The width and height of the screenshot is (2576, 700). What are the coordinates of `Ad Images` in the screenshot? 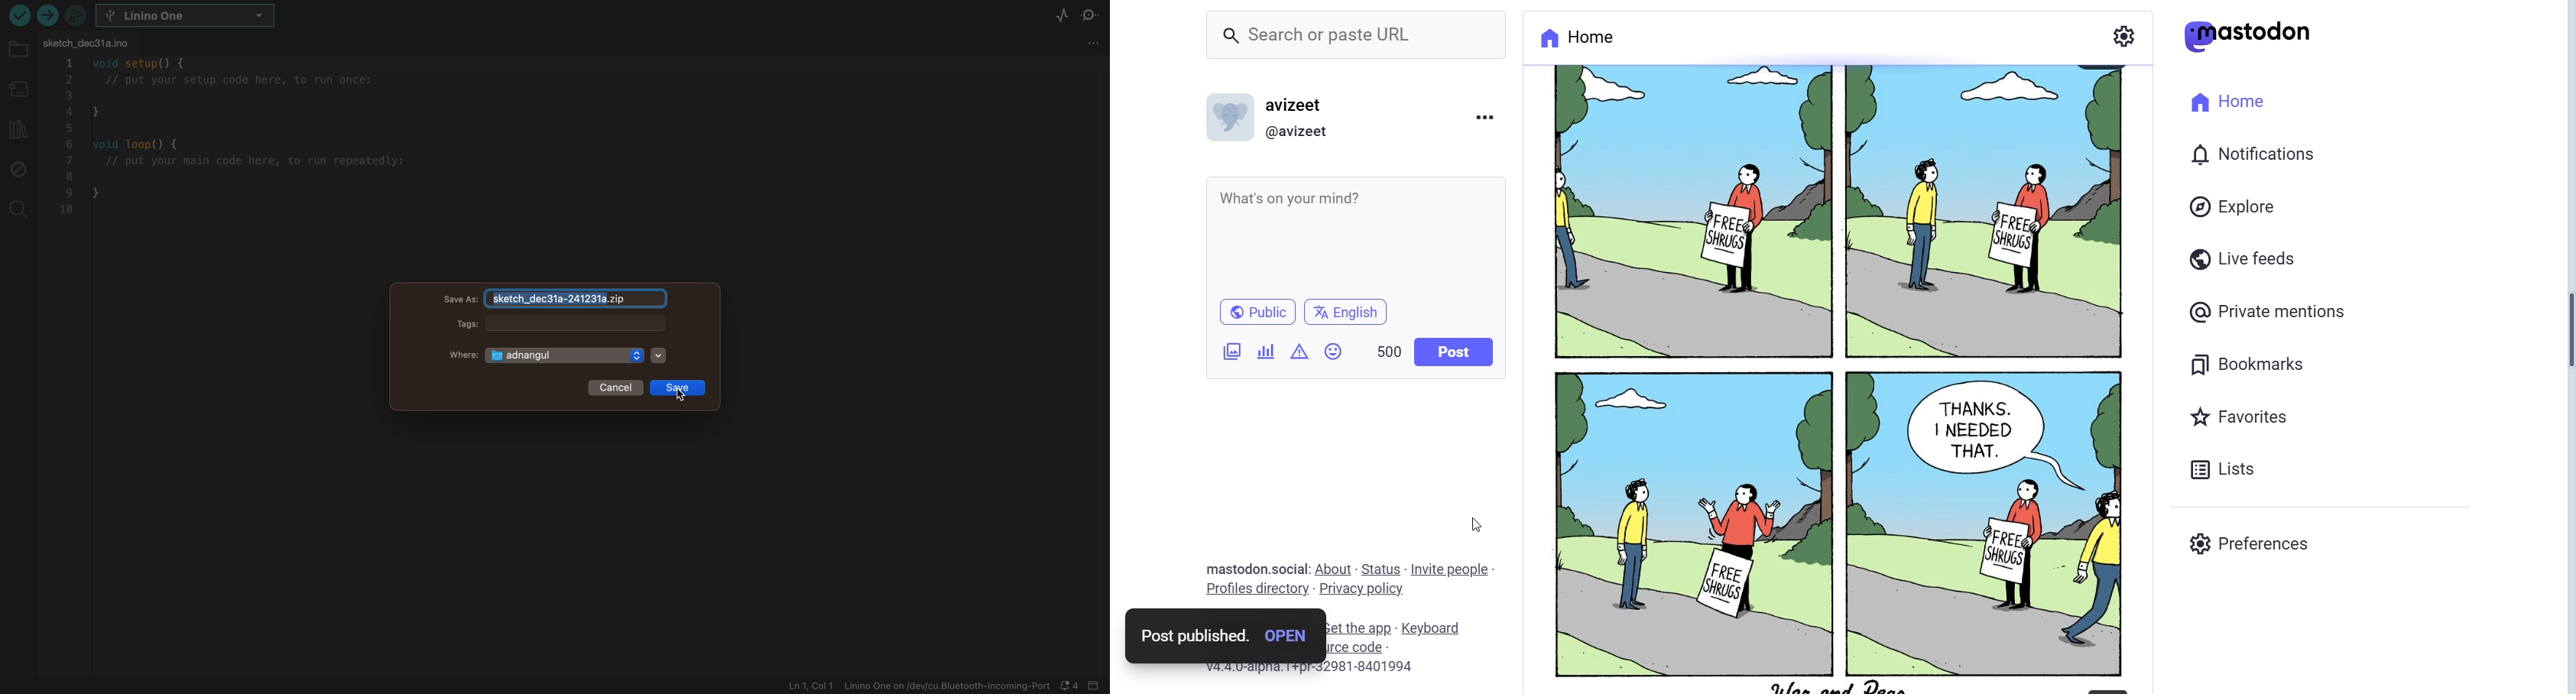 It's located at (1233, 352).